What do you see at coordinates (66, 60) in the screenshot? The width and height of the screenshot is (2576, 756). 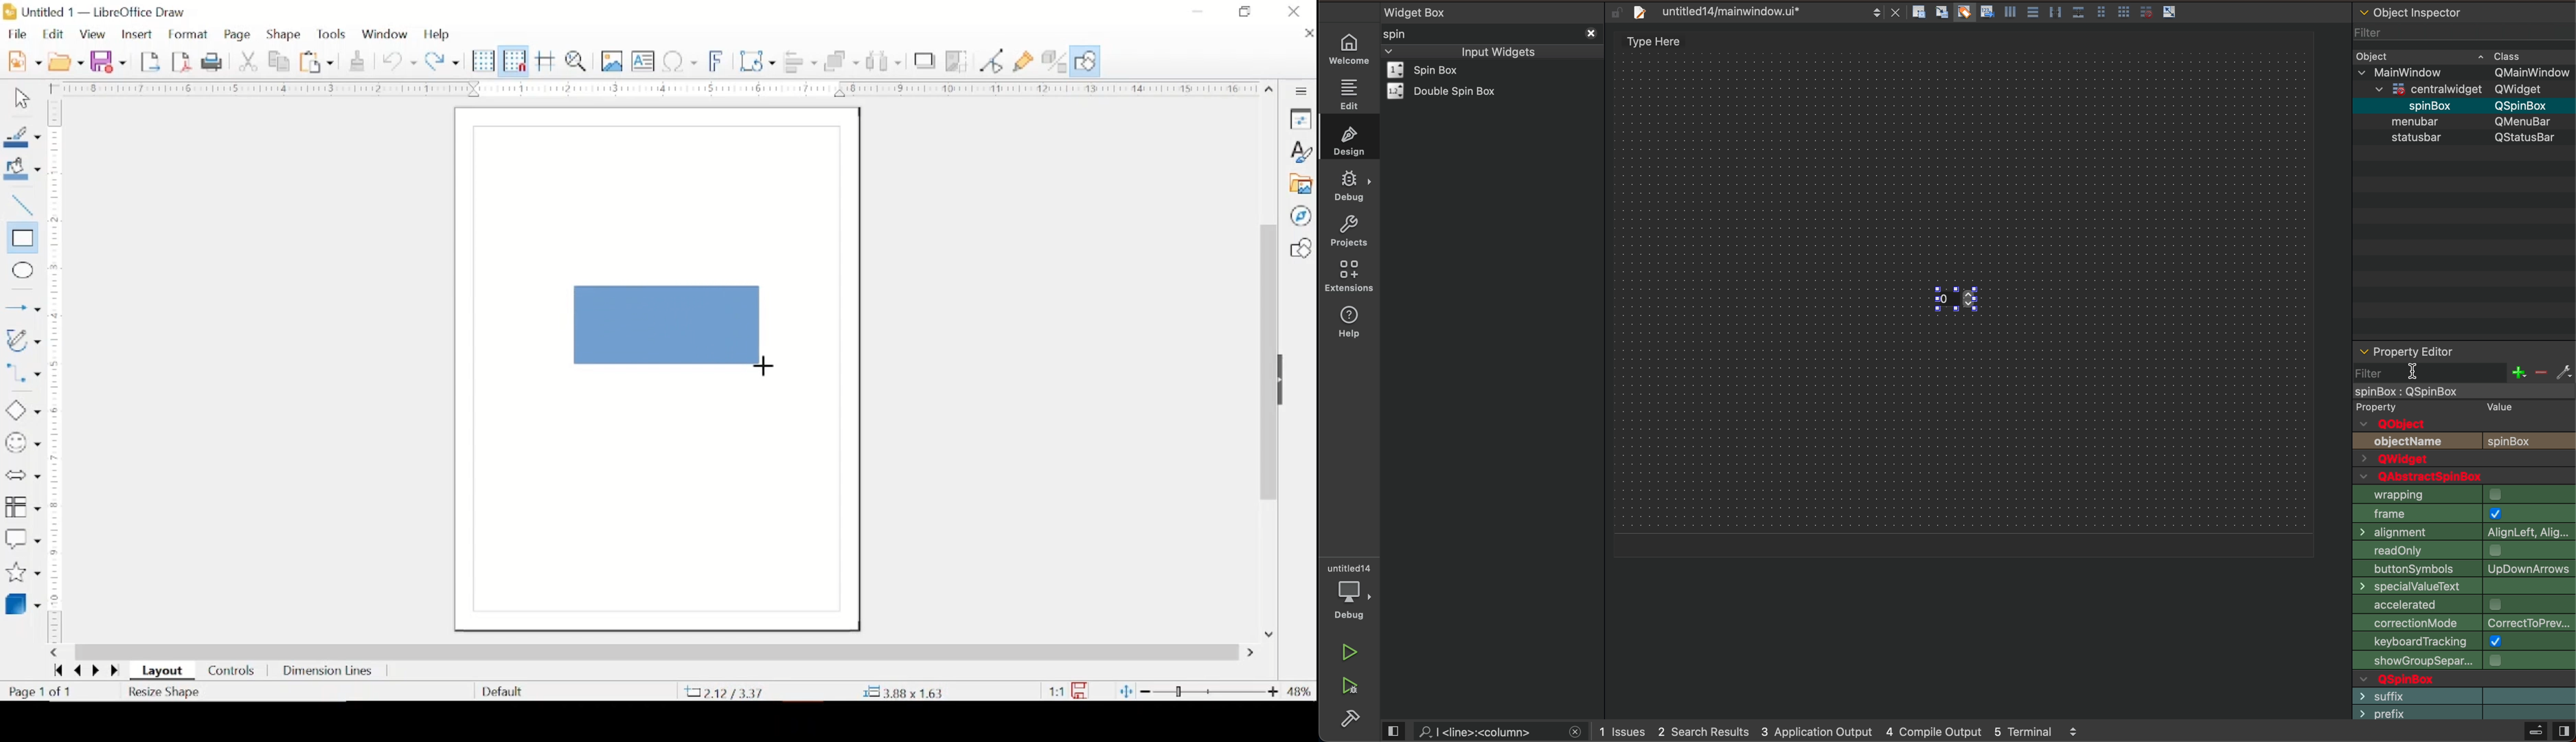 I see `open` at bounding box center [66, 60].